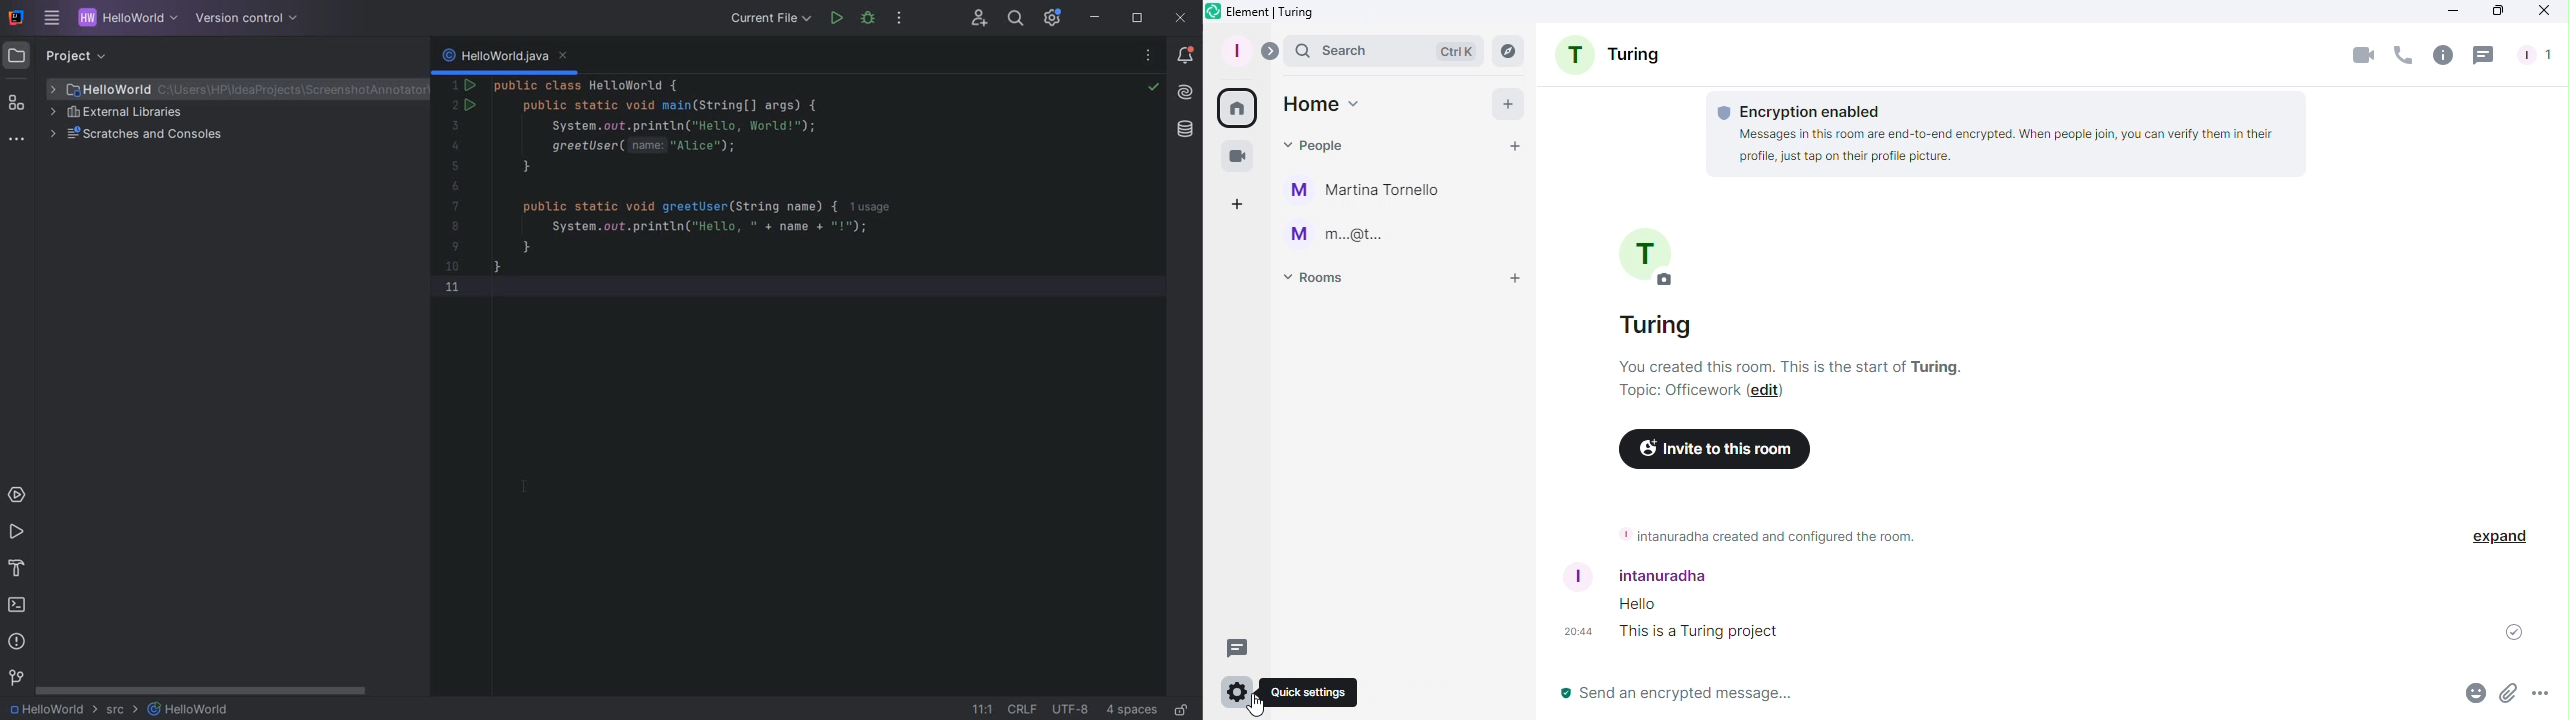  I want to click on Explore rooms, so click(1504, 48).